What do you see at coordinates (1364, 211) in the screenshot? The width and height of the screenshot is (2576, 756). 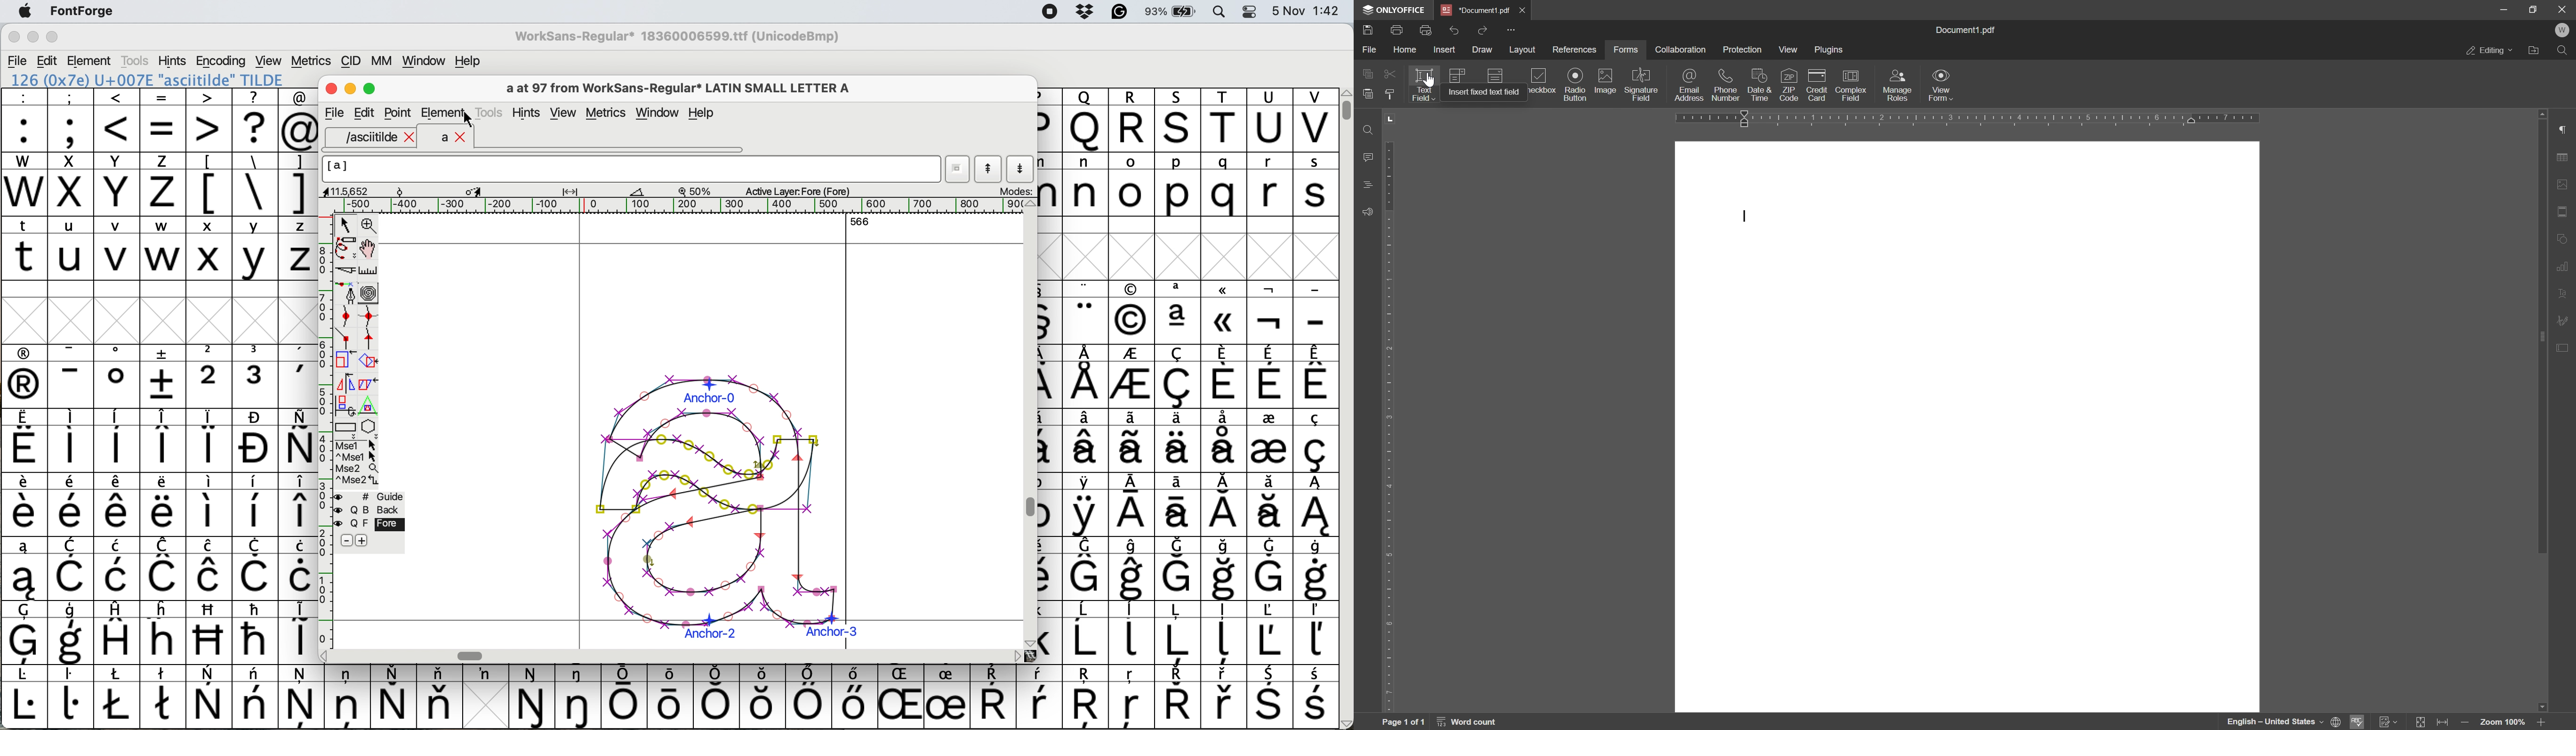 I see `support and feedback` at bounding box center [1364, 211].